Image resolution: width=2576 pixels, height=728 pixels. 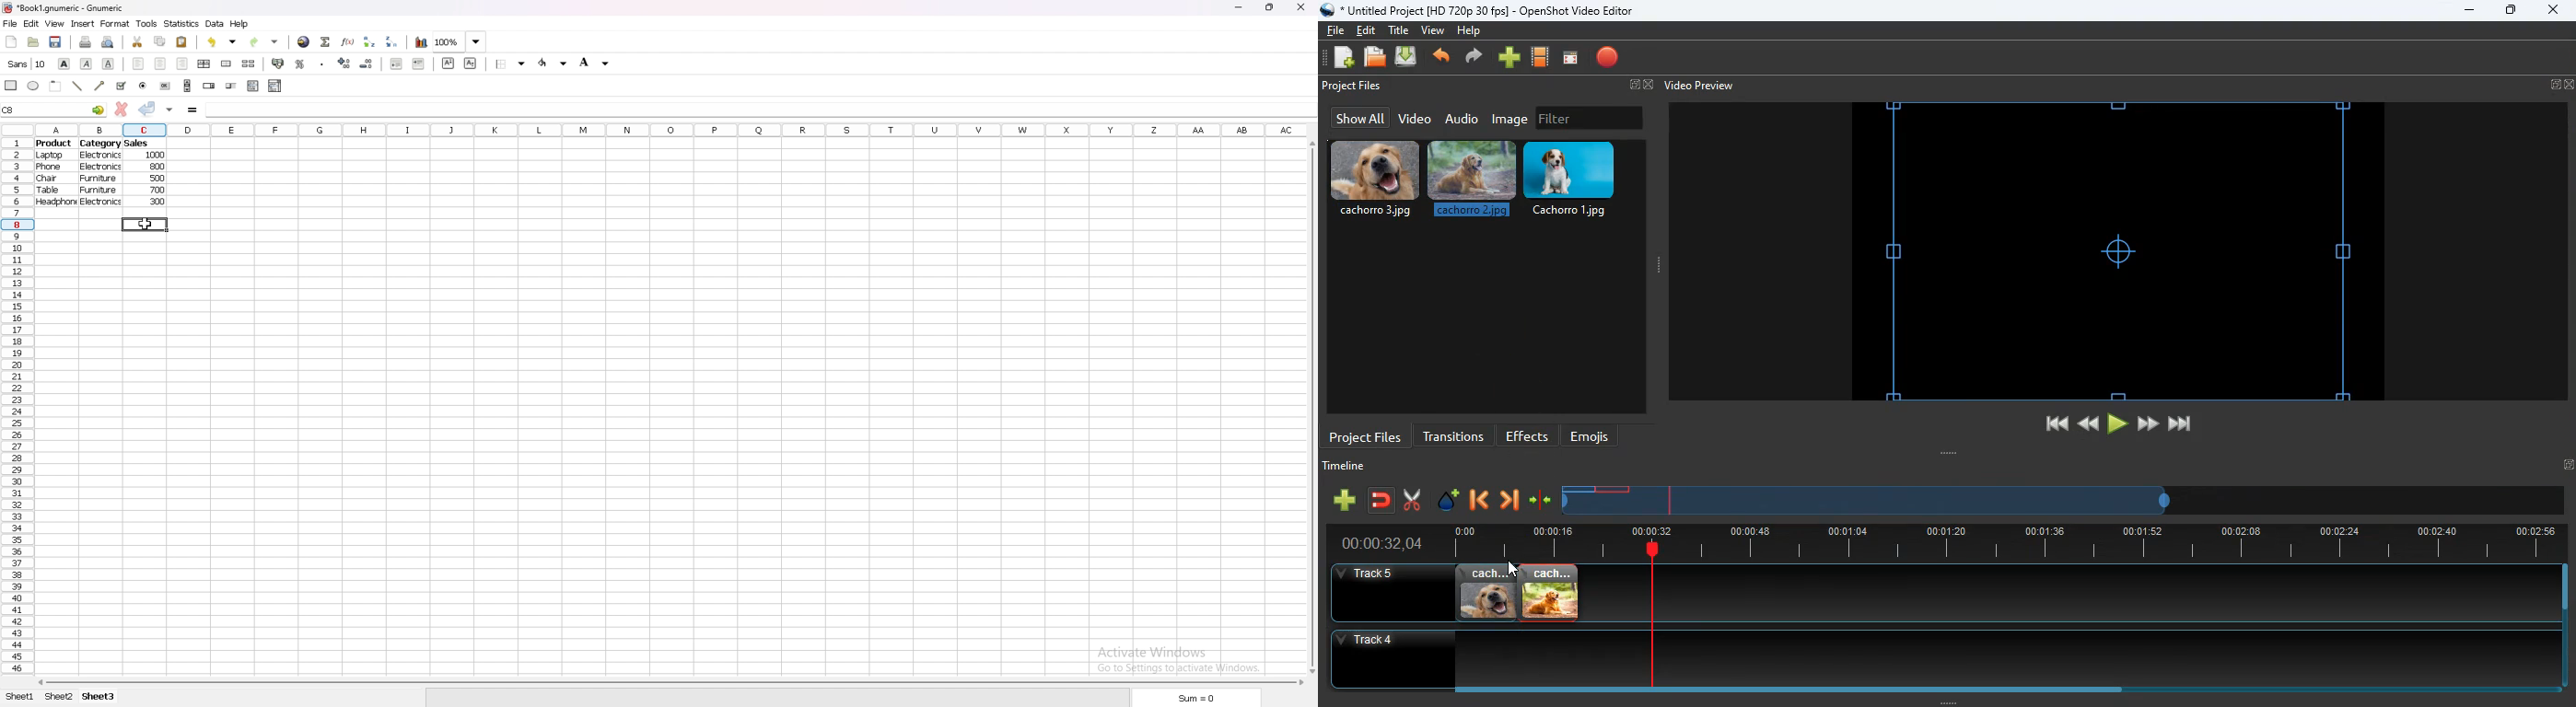 What do you see at coordinates (52, 155) in the screenshot?
I see `laptop` at bounding box center [52, 155].